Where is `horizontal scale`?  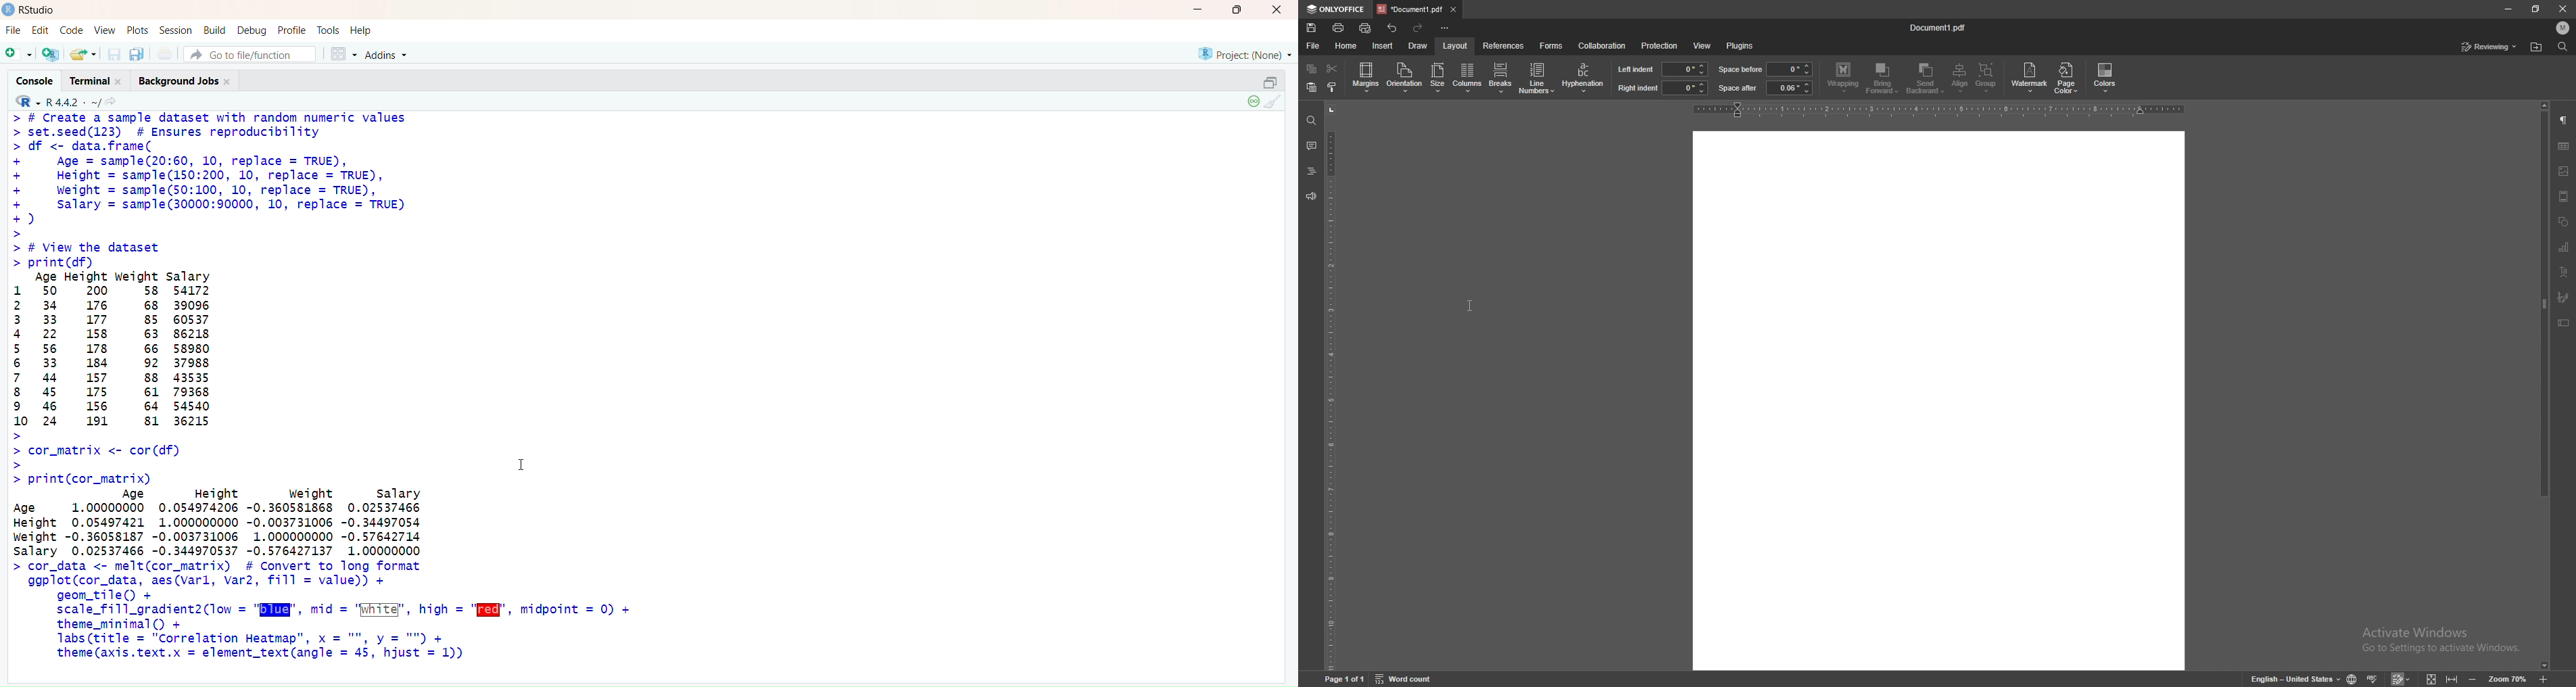
horizontal scale is located at coordinates (1943, 110).